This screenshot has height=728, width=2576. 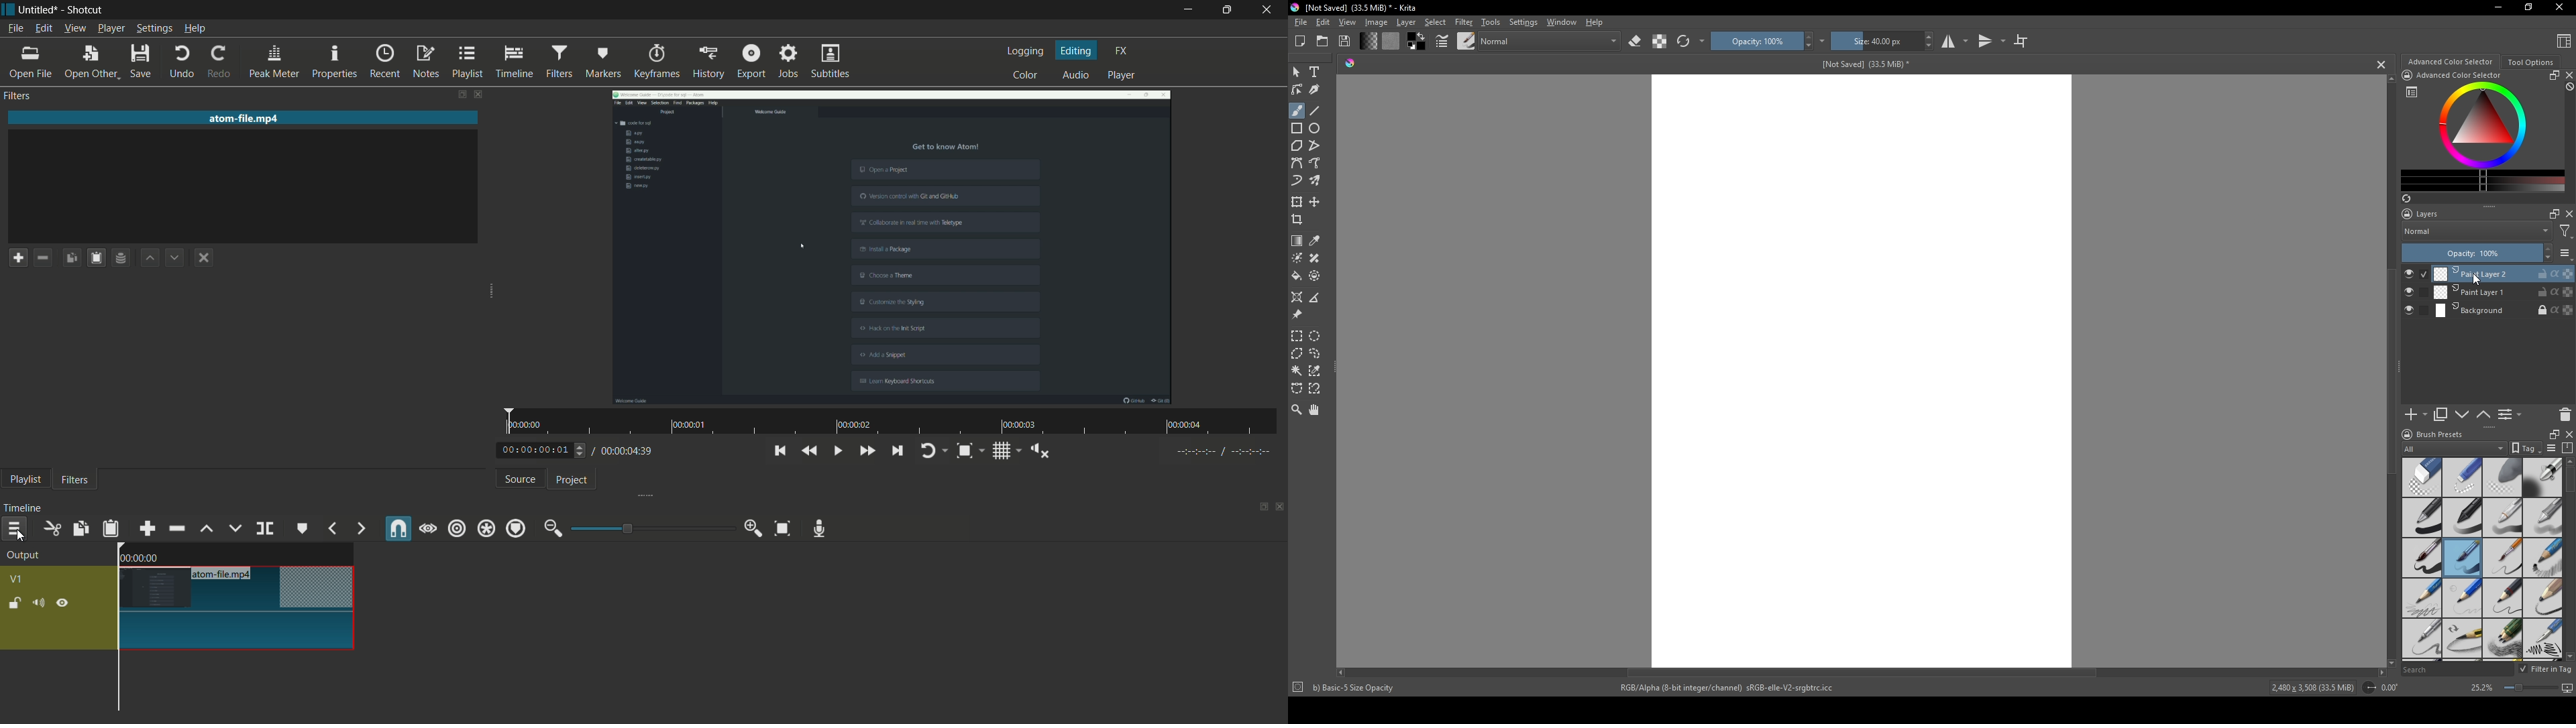 What do you see at coordinates (1224, 452) in the screenshot?
I see `in point` at bounding box center [1224, 452].